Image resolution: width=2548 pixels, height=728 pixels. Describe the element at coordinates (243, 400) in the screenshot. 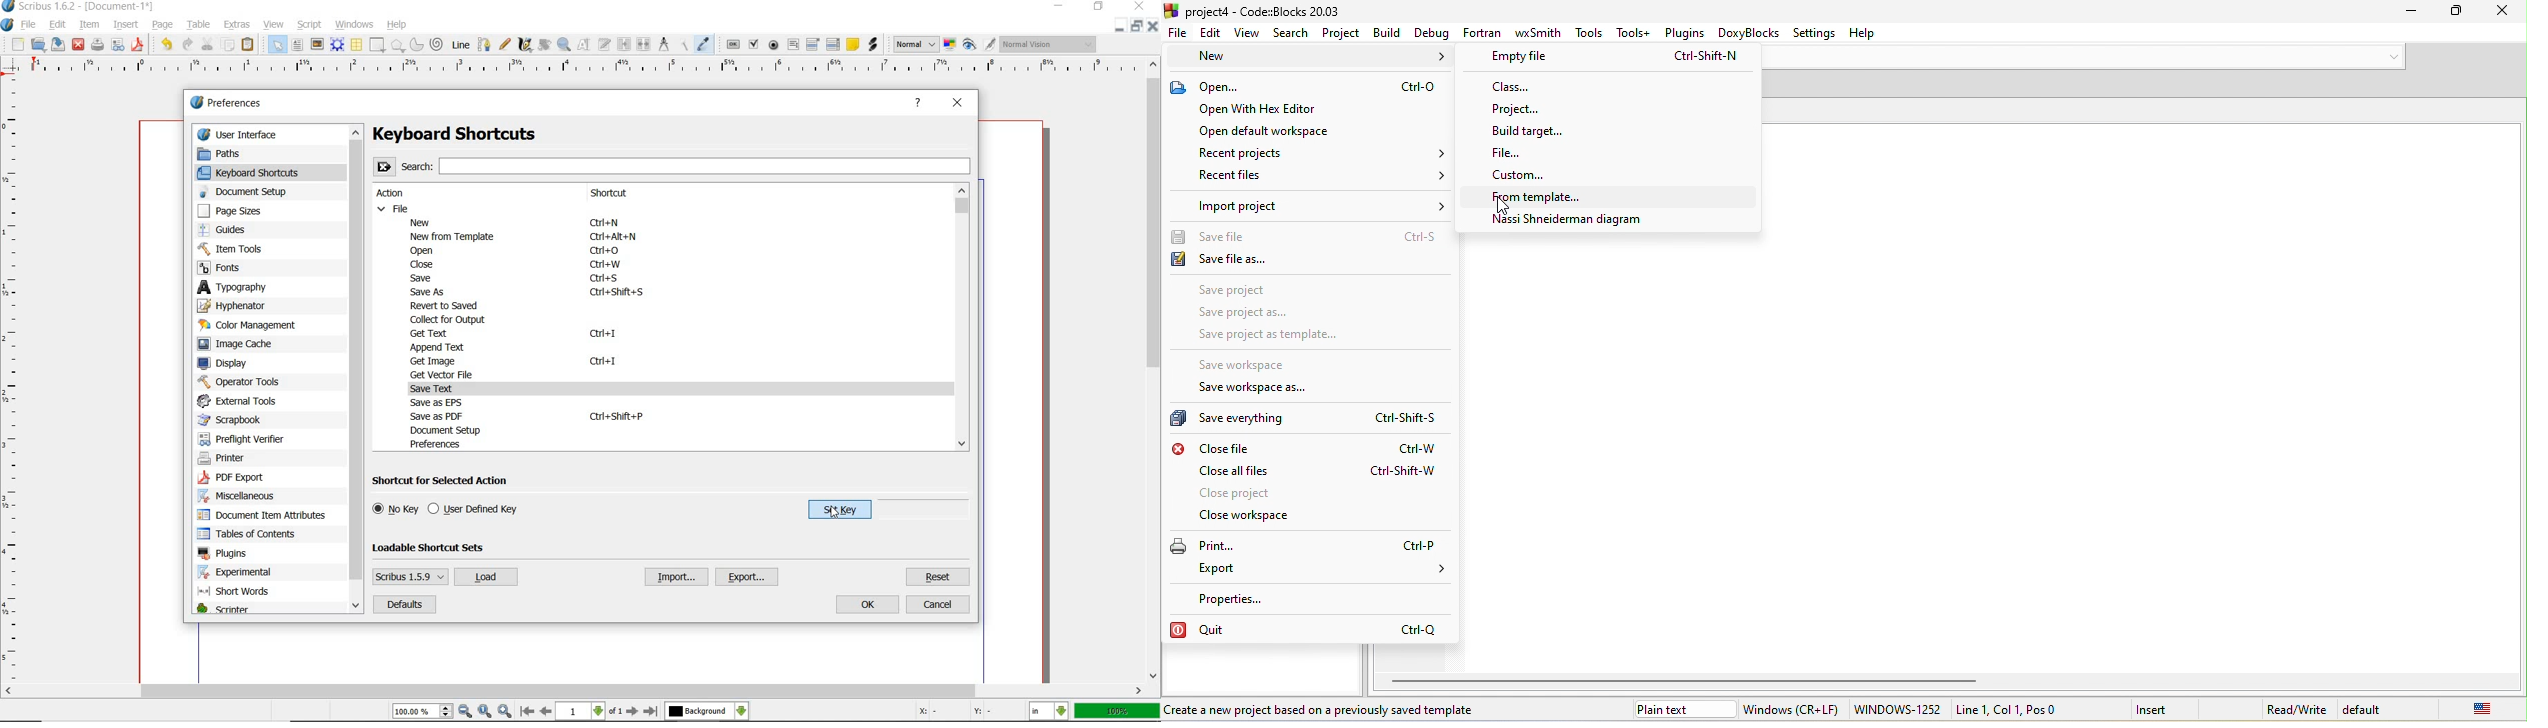

I see `external tools` at that location.